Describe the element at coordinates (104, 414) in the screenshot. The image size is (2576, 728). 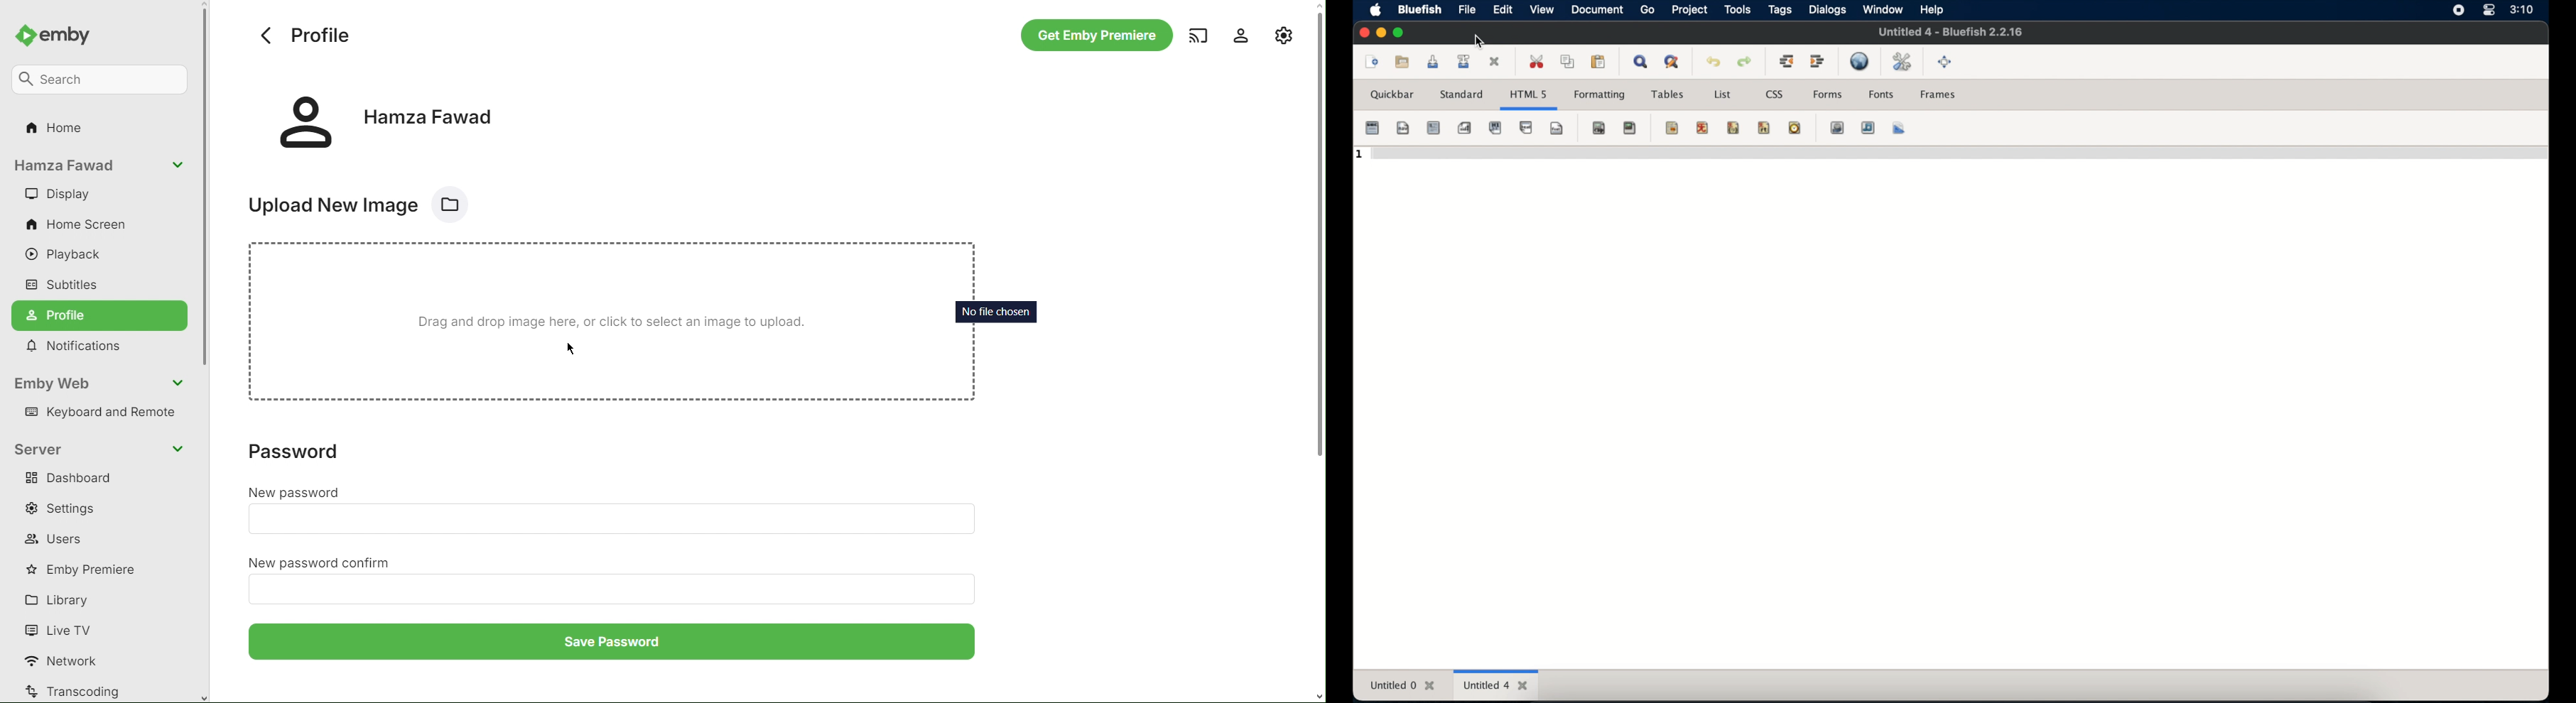
I see `Keyboard and Remote` at that location.